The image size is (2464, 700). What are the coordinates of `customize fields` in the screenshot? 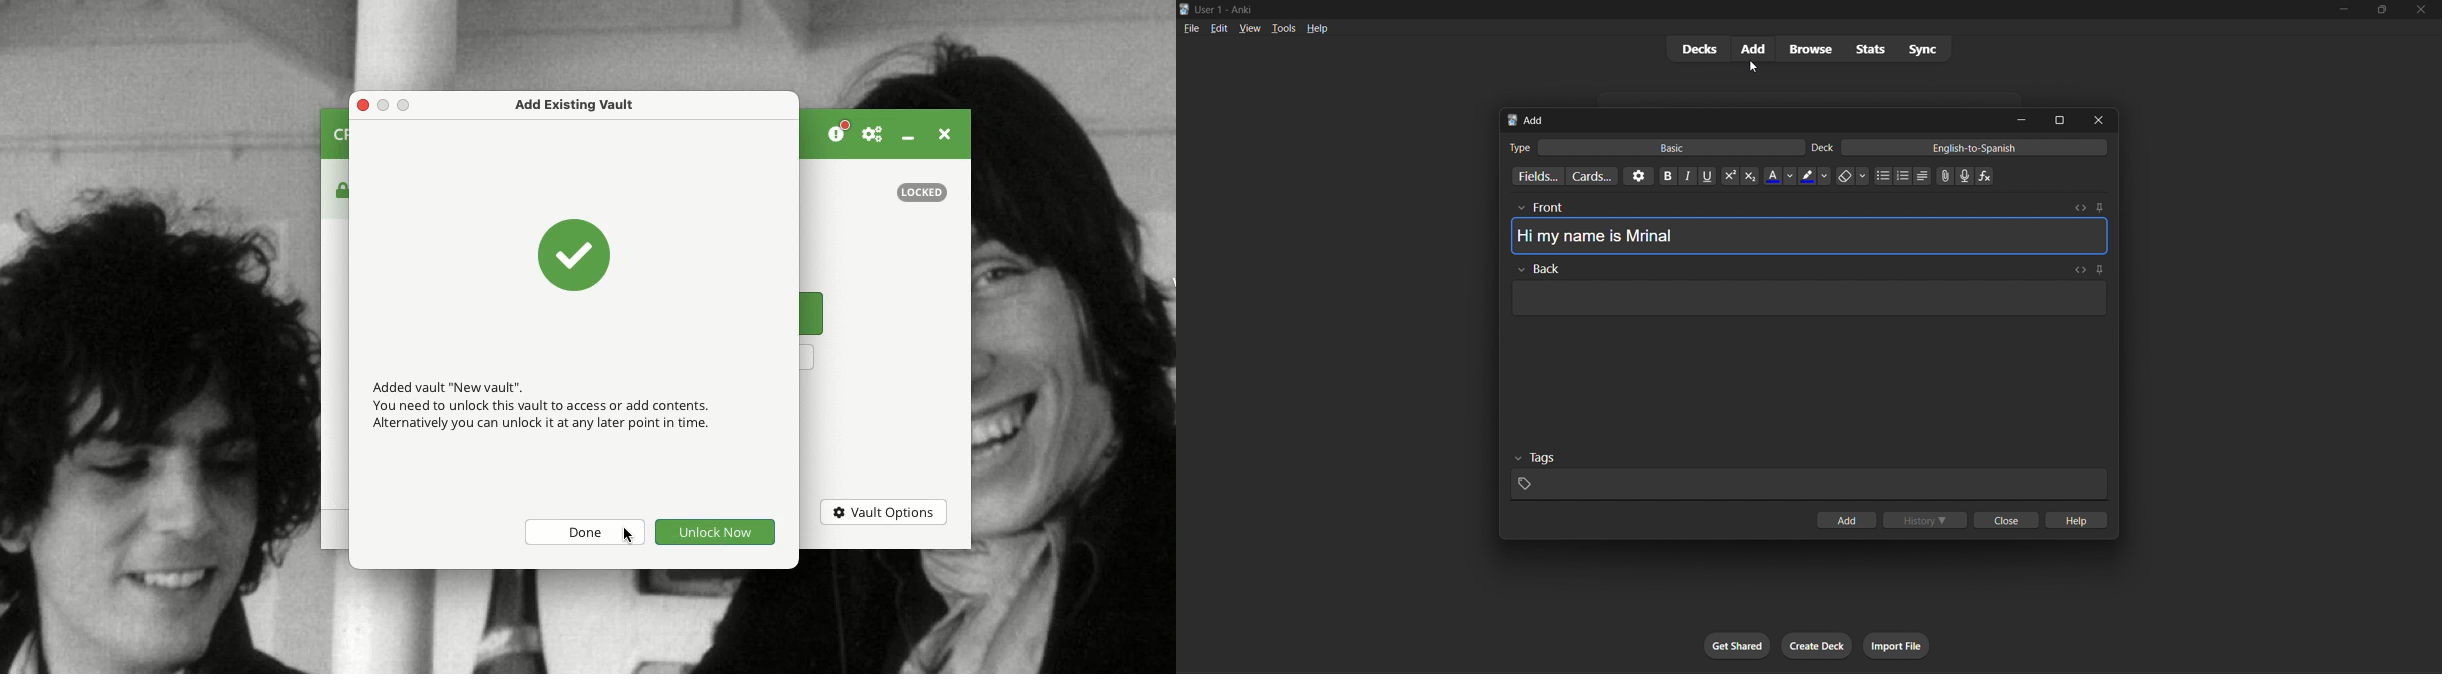 It's located at (1537, 175).